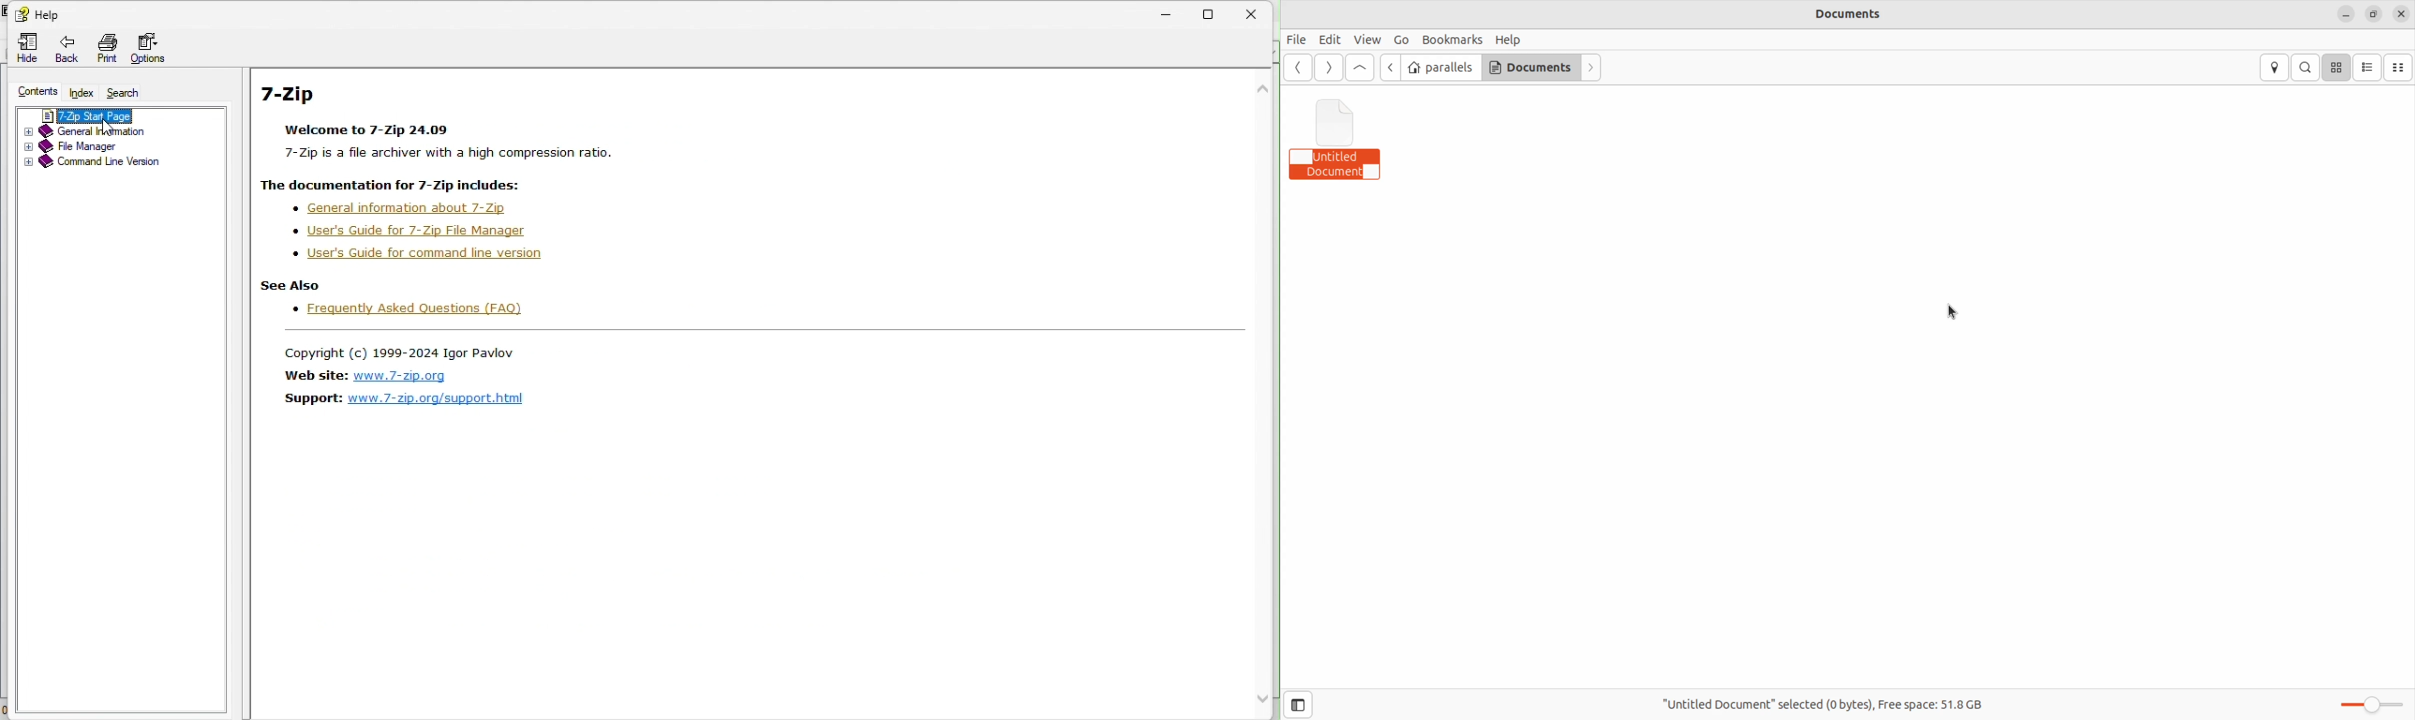 This screenshot has height=728, width=2436. What do you see at coordinates (1215, 12) in the screenshot?
I see `Restore` at bounding box center [1215, 12].